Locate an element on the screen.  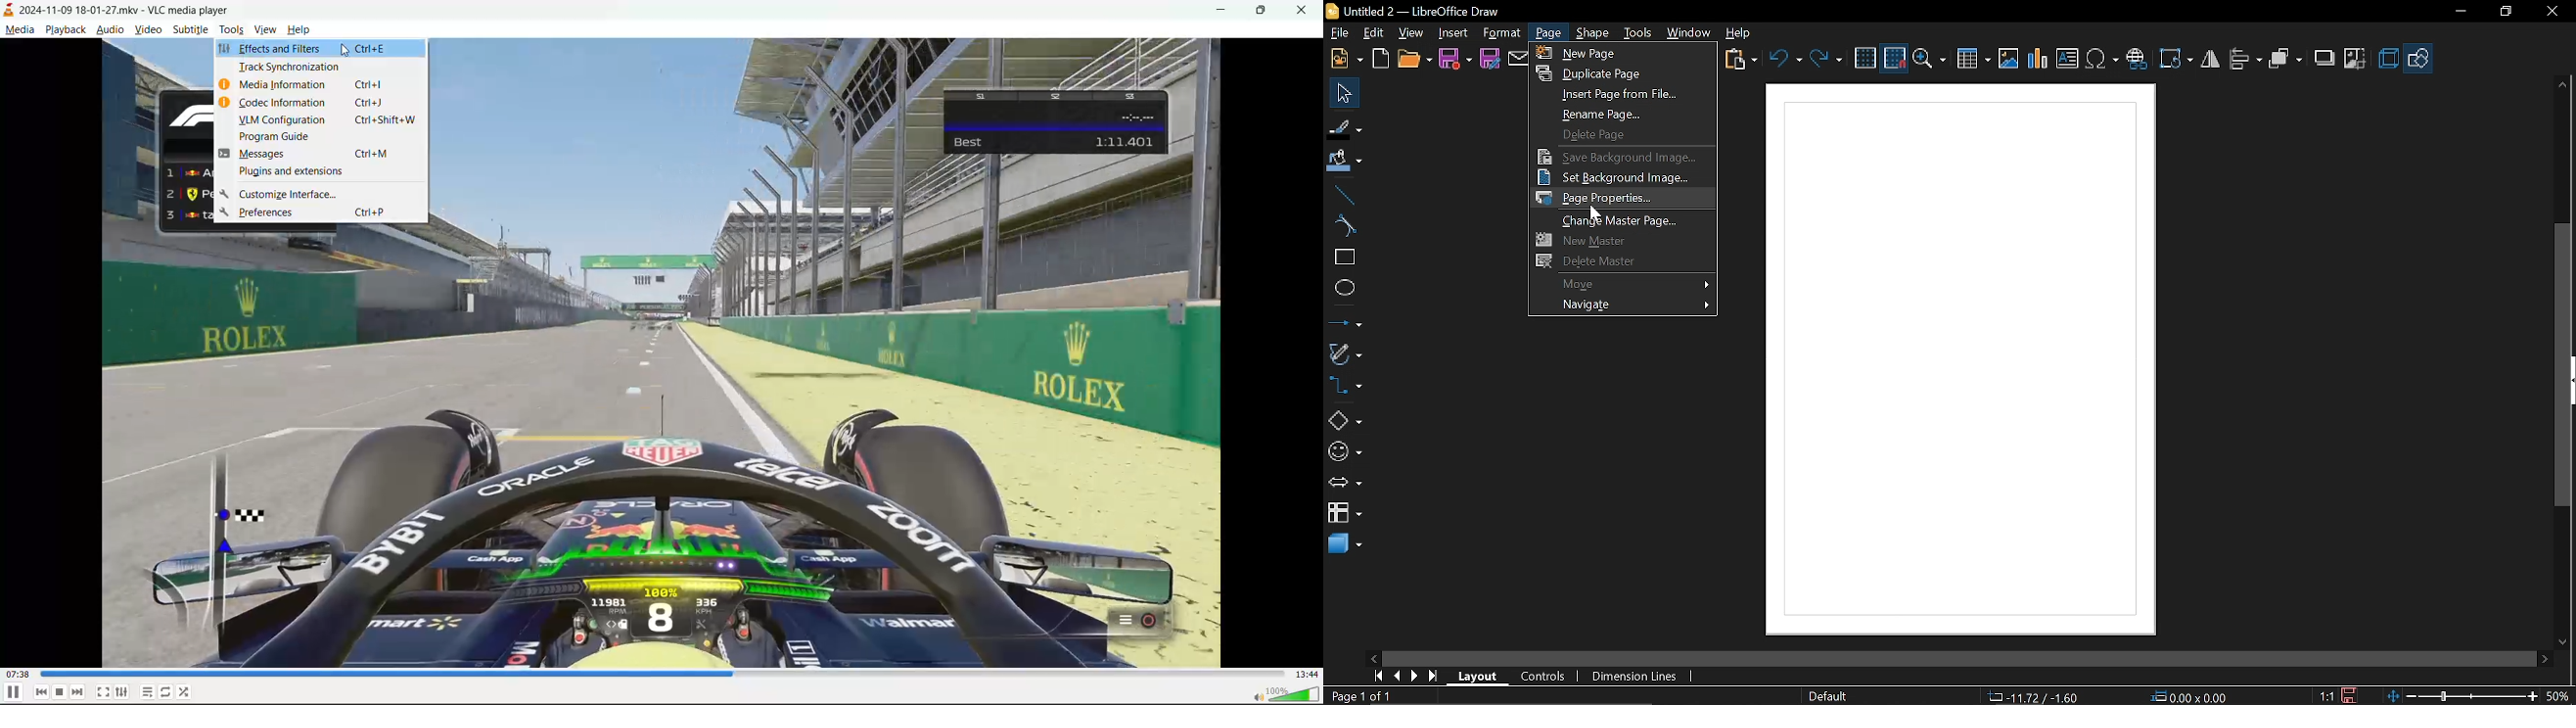
icon is located at coordinates (225, 212).